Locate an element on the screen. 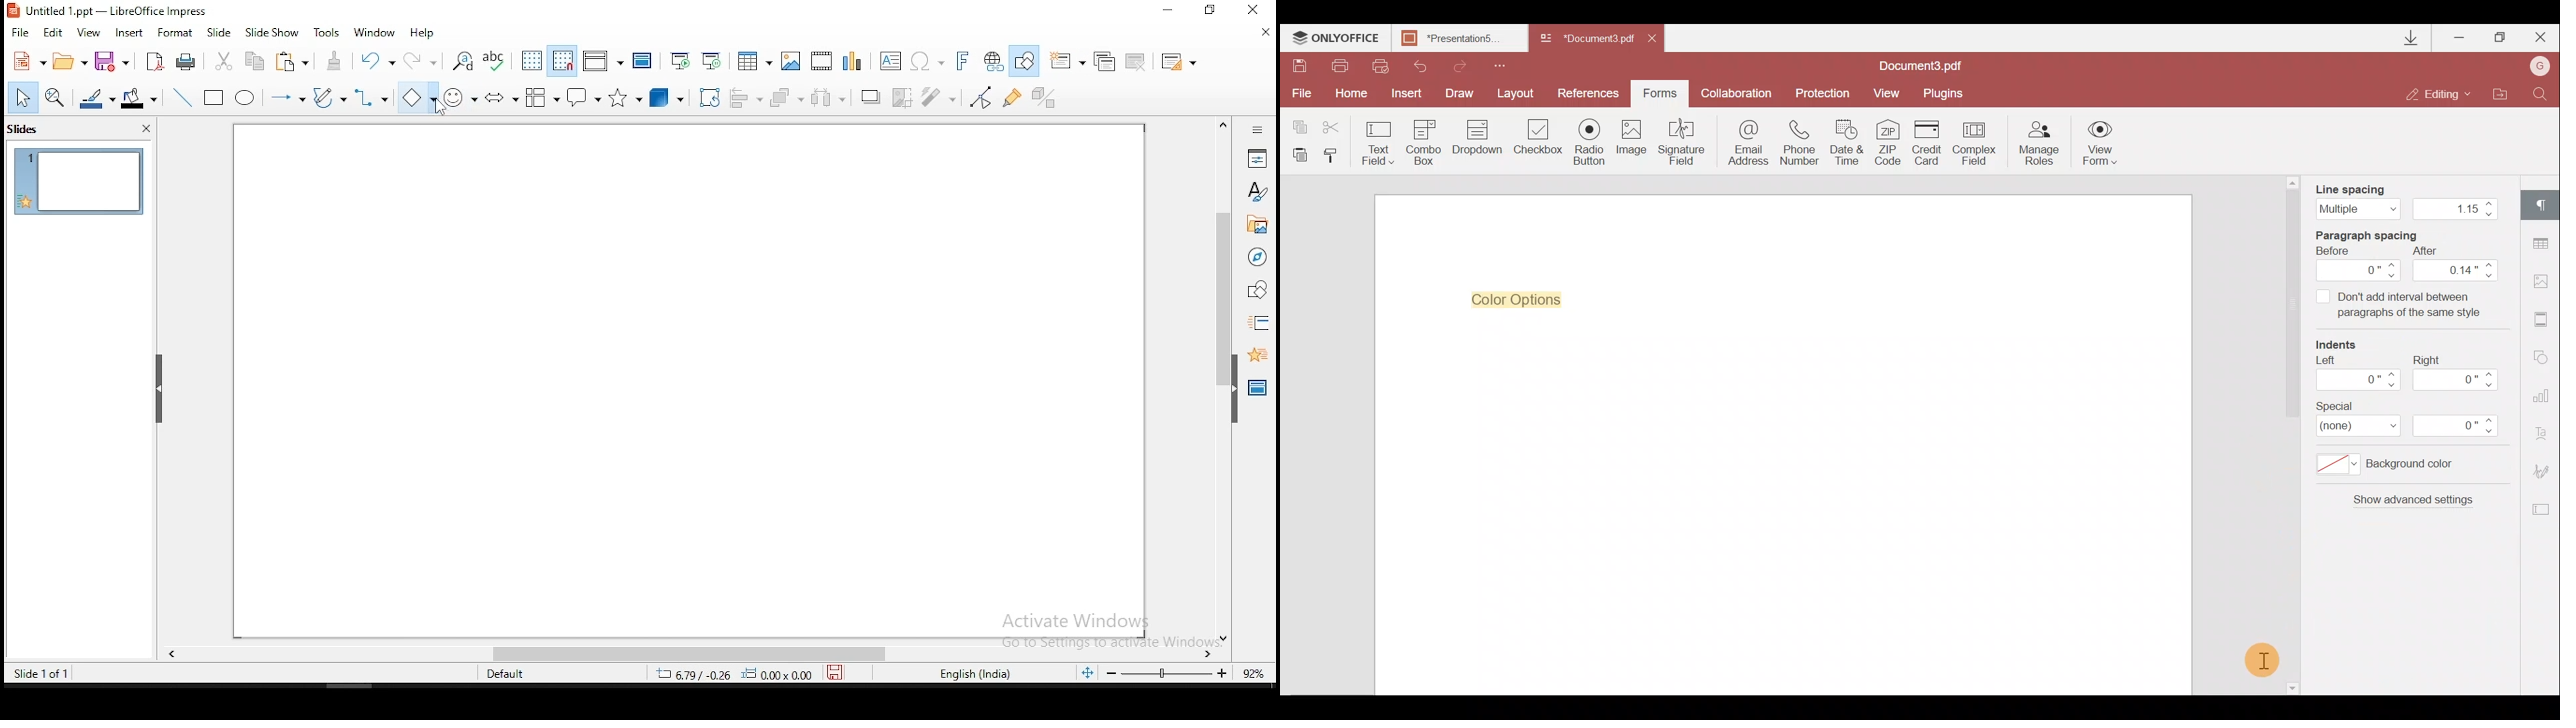 The width and height of the screenshot is (2576, 728). Print file is located at coordinates (1344, 66).